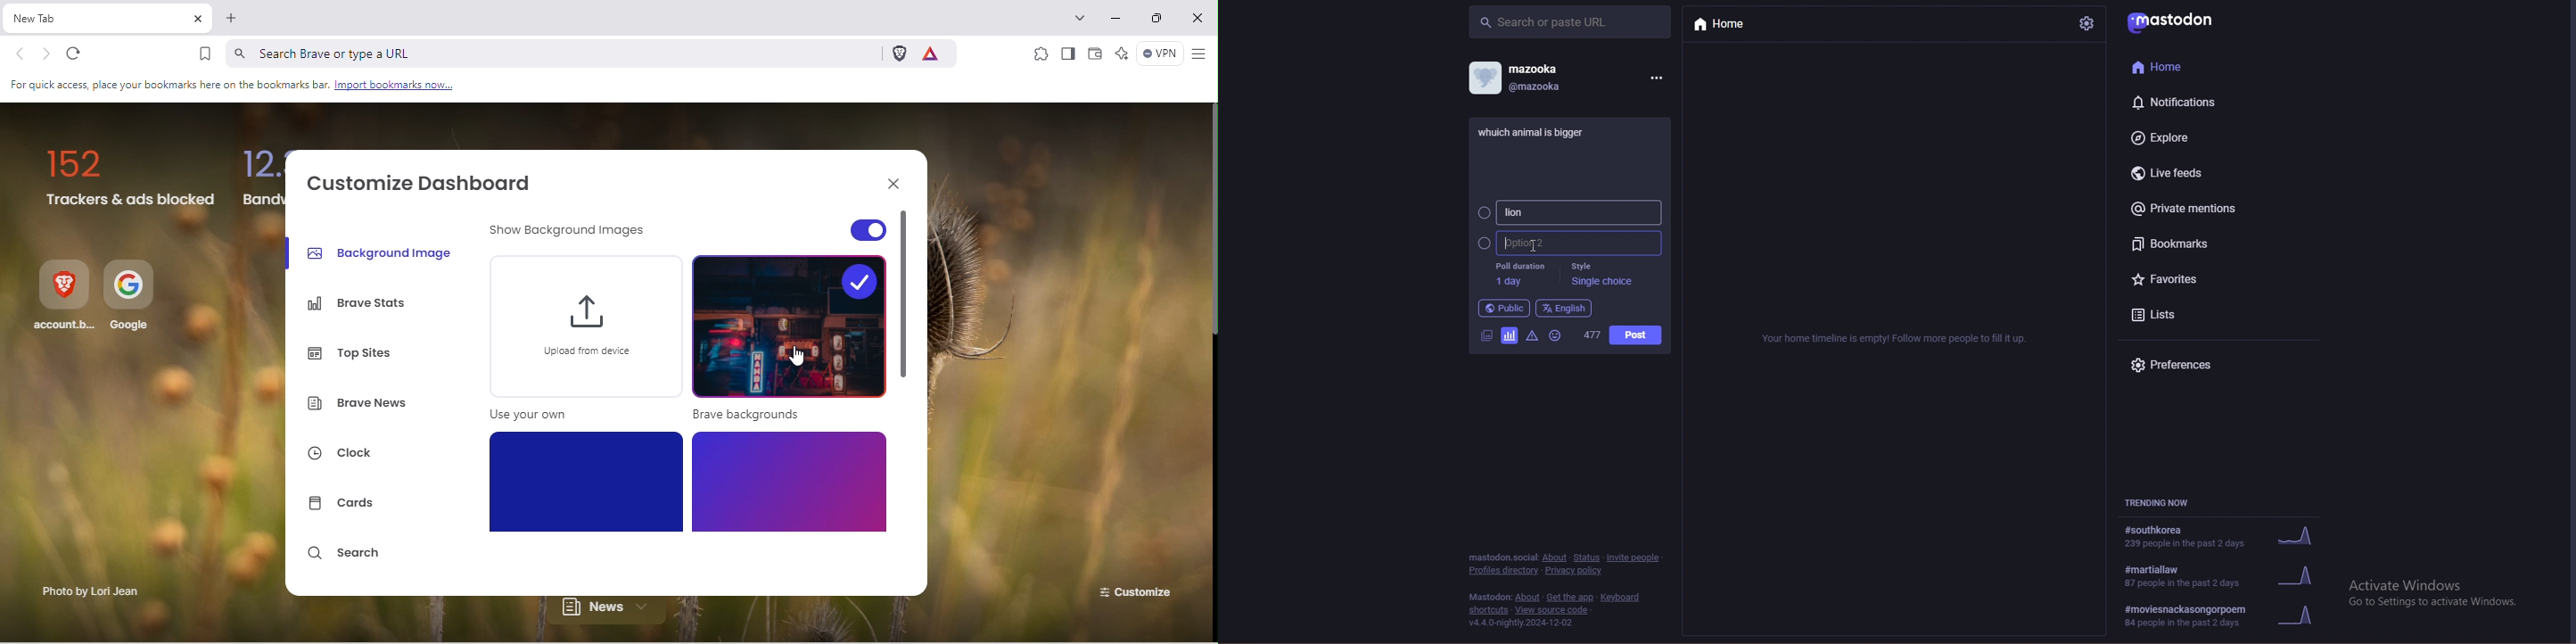 The width and height of the screenshot is (2576, 644). Describe the element at coordinates (1503, 571) in the screenshot. I see `profiles directory` at that location.